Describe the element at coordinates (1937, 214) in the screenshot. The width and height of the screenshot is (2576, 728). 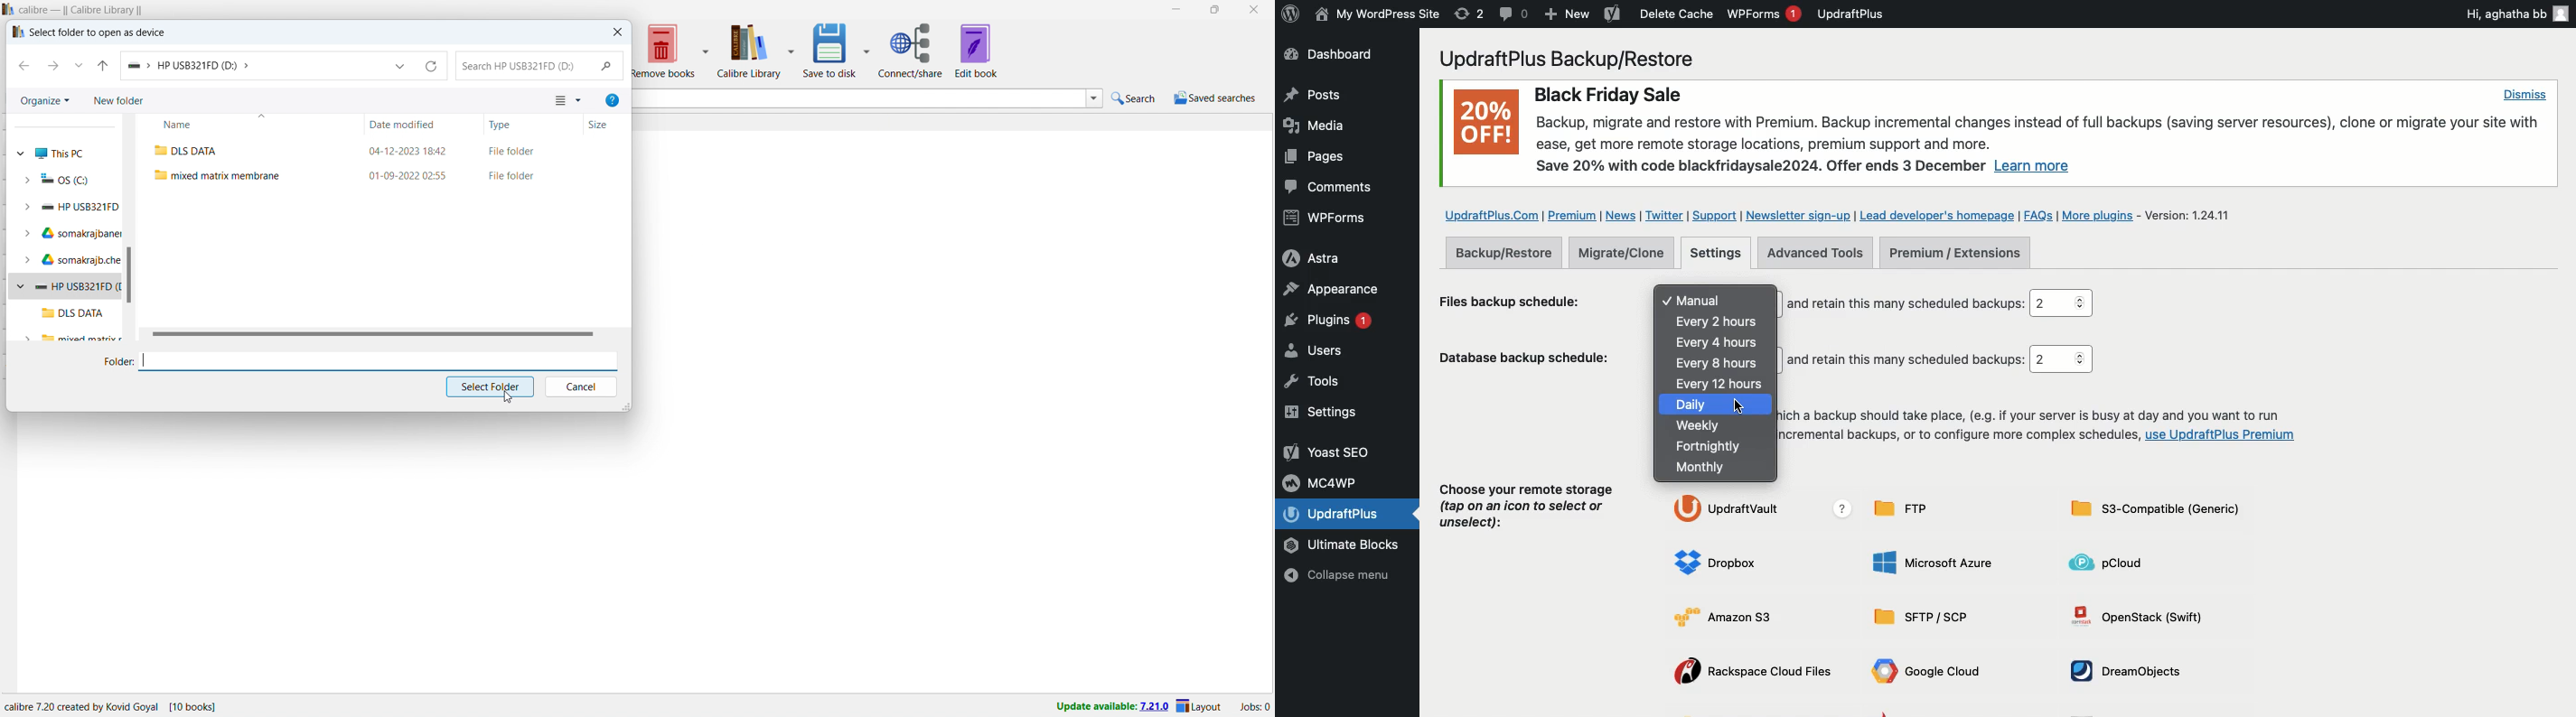
I see `Lead developer's homepage` at that location.